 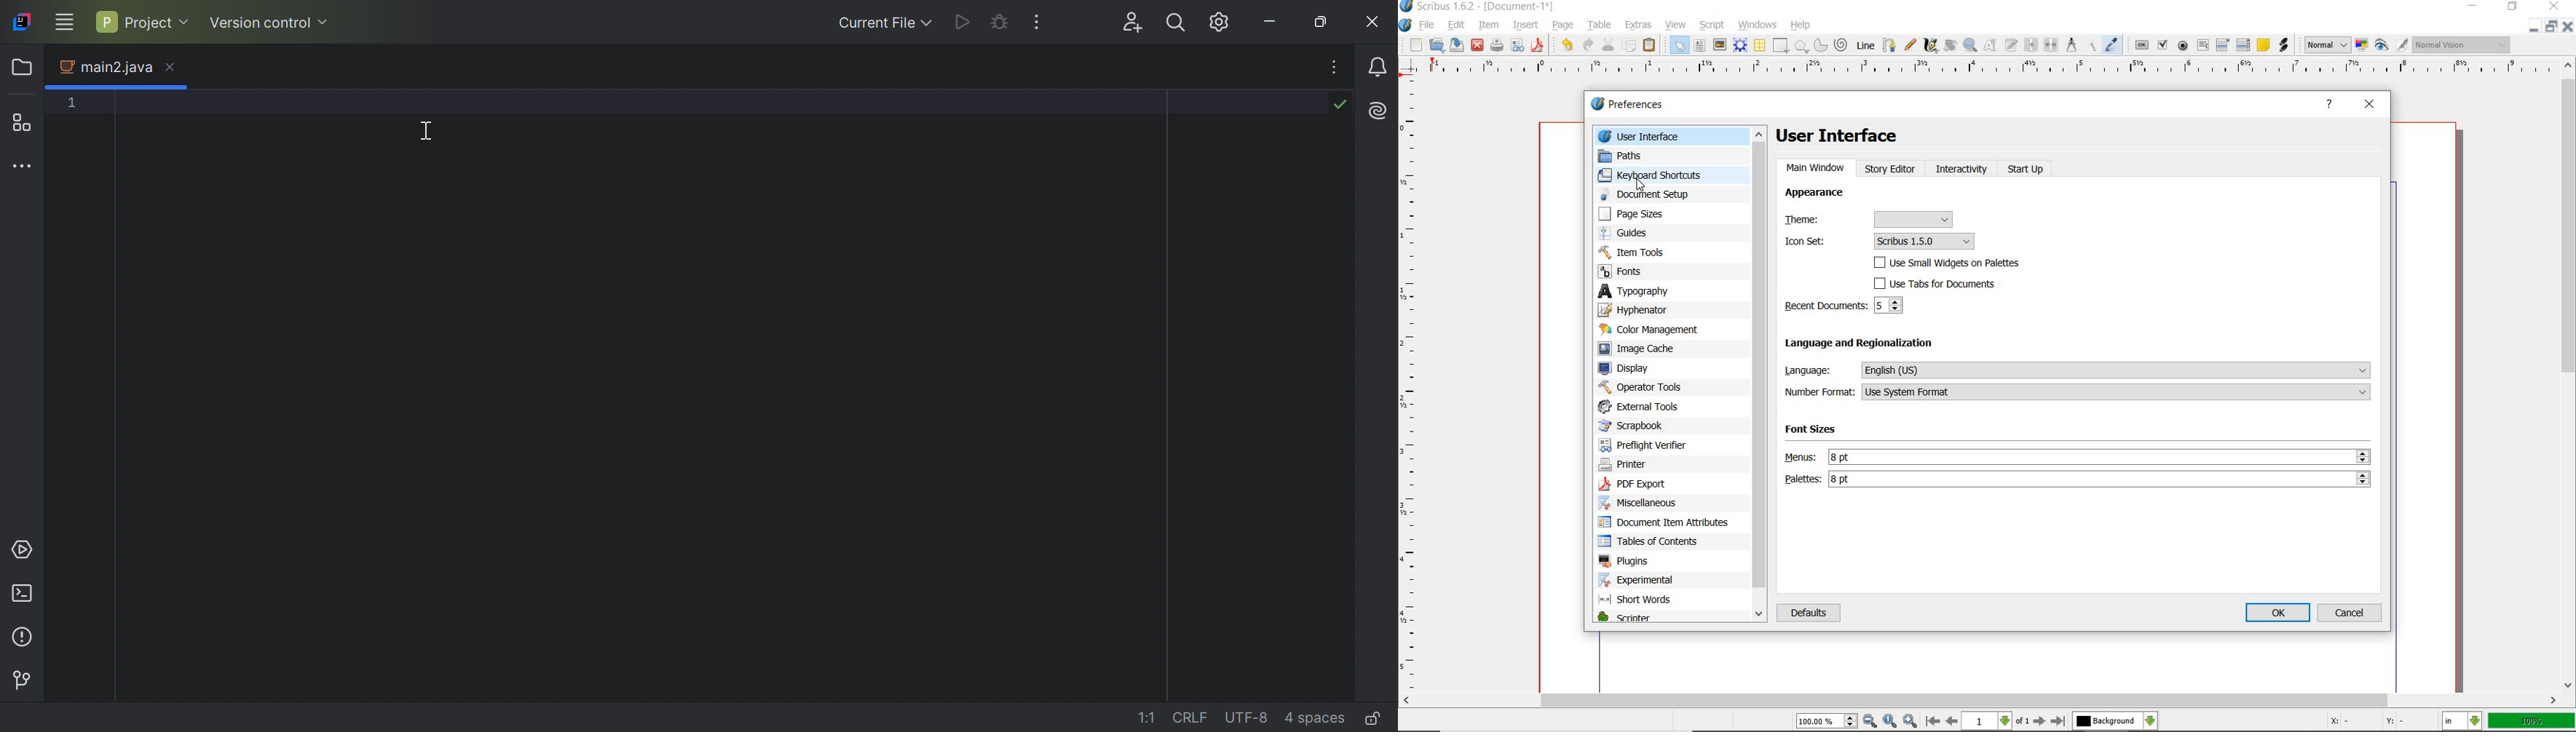 I want to click on page sizes, so click(x=1641, y=214).